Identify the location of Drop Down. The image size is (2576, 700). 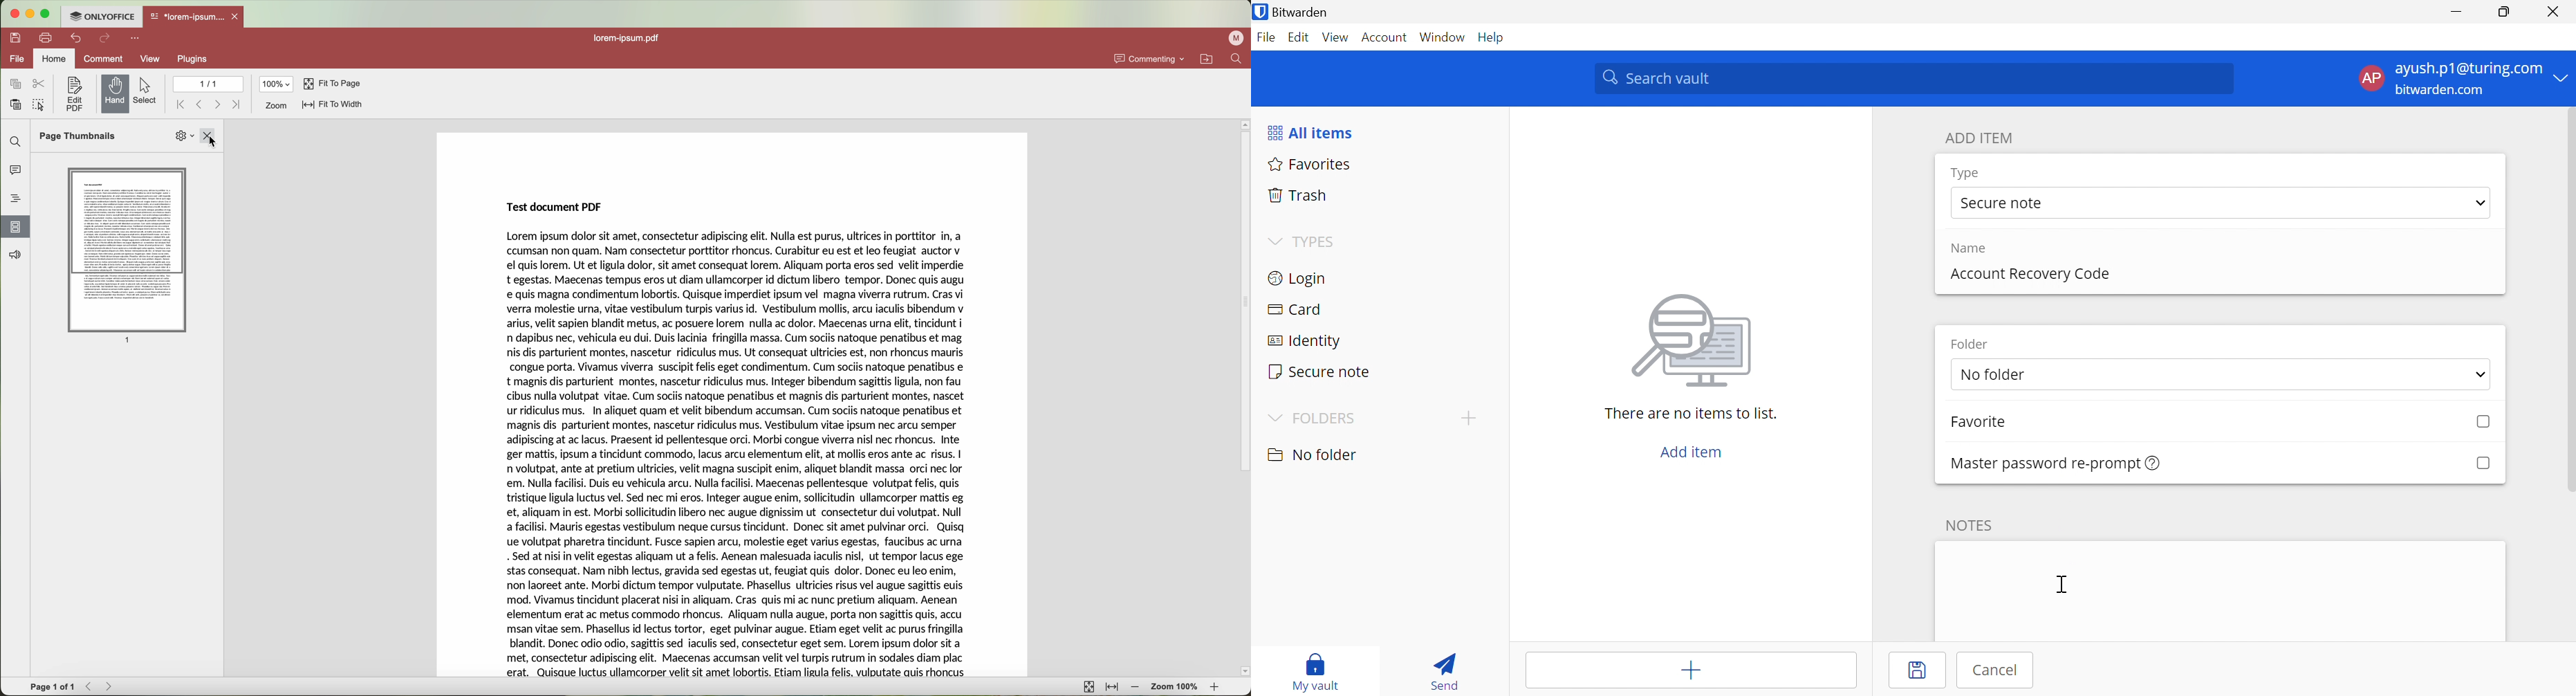
(1273, 416).